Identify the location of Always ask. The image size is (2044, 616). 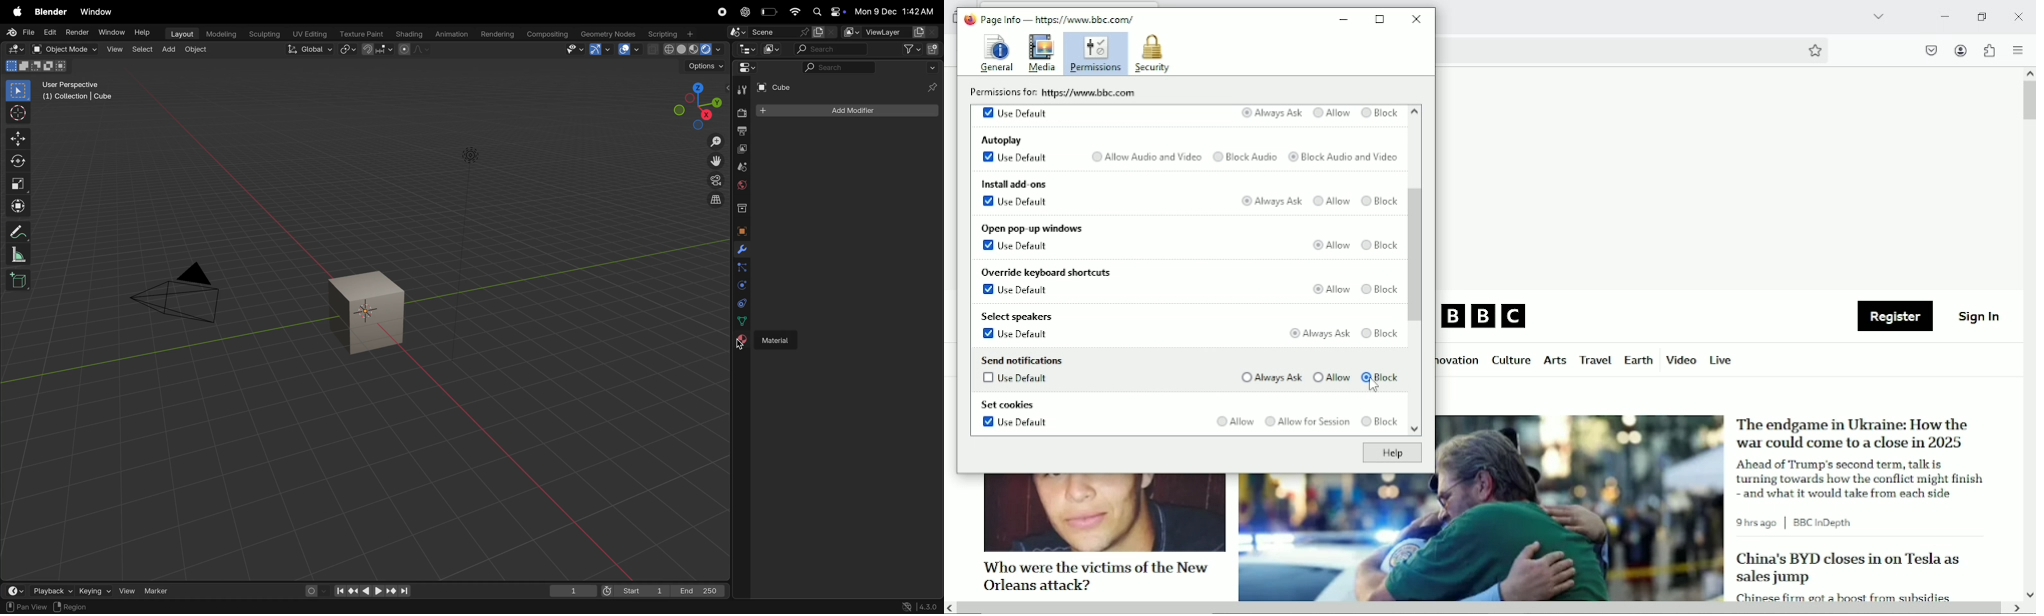
(1271, 202).